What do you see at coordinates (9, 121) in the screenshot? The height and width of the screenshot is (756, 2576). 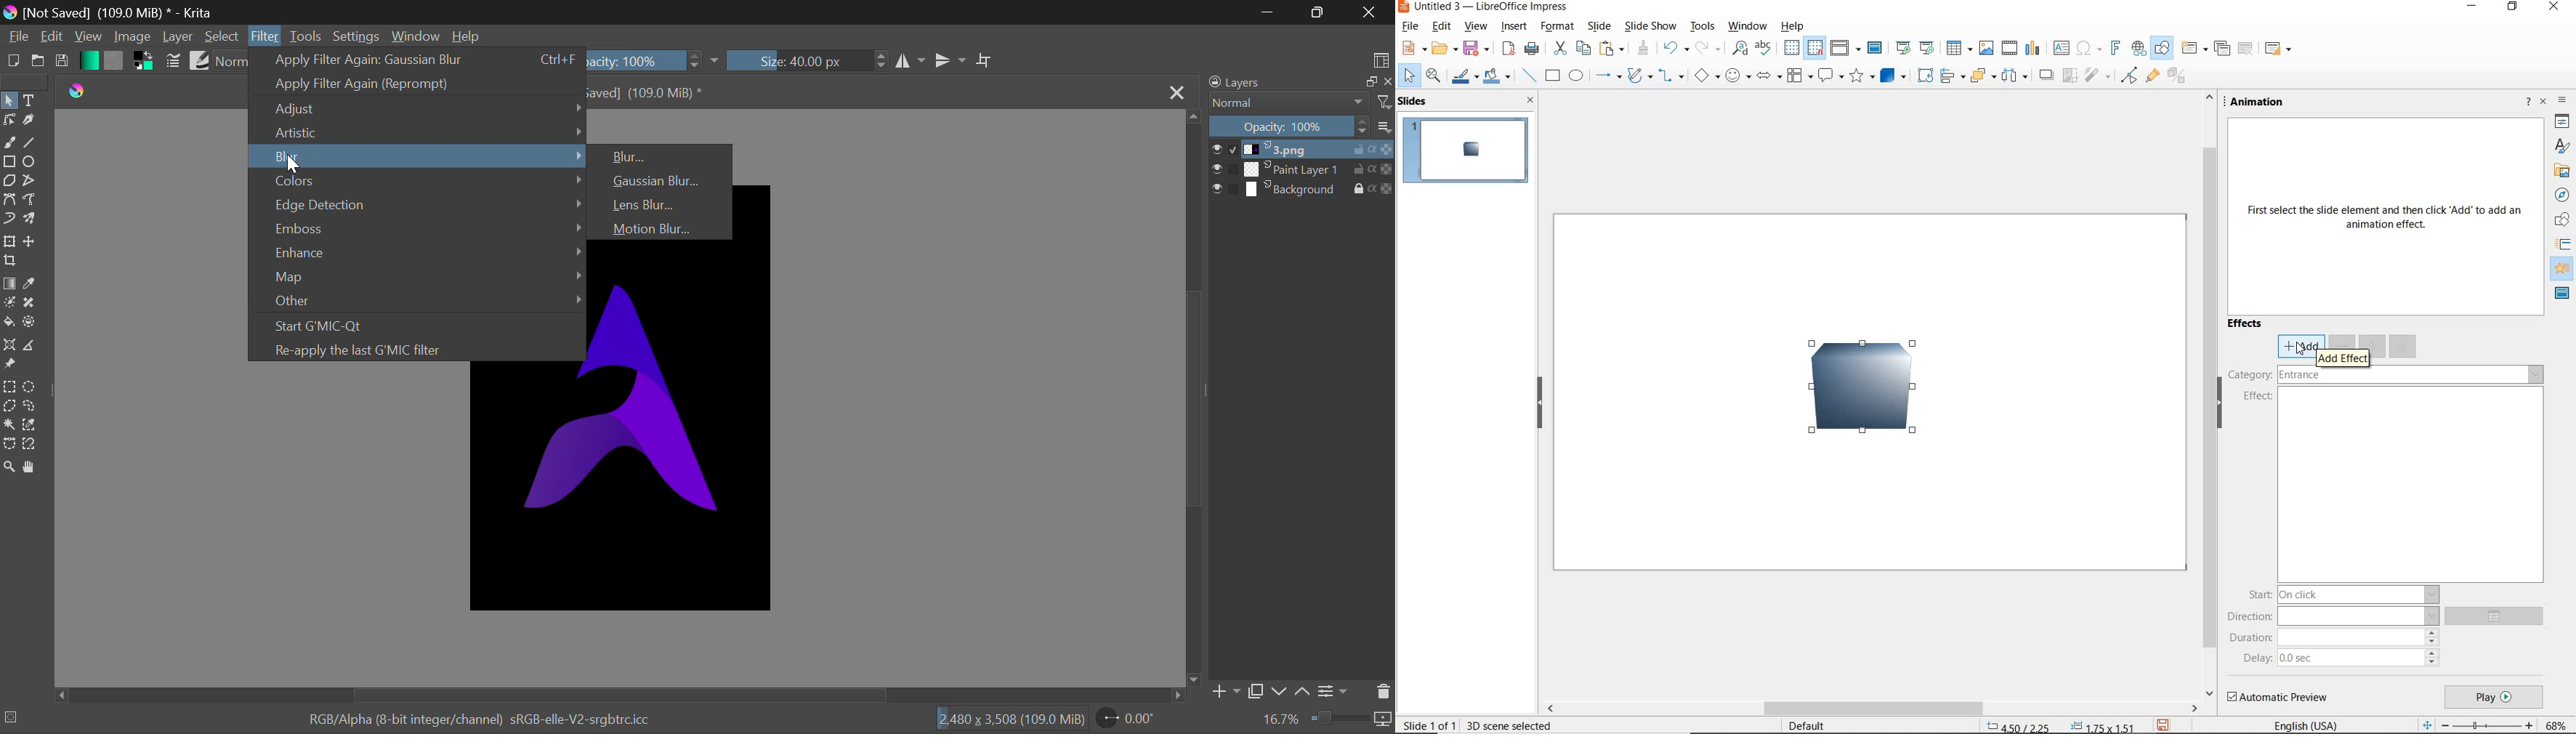 I see `Edit Shapes` at bounding box center [9, 121].